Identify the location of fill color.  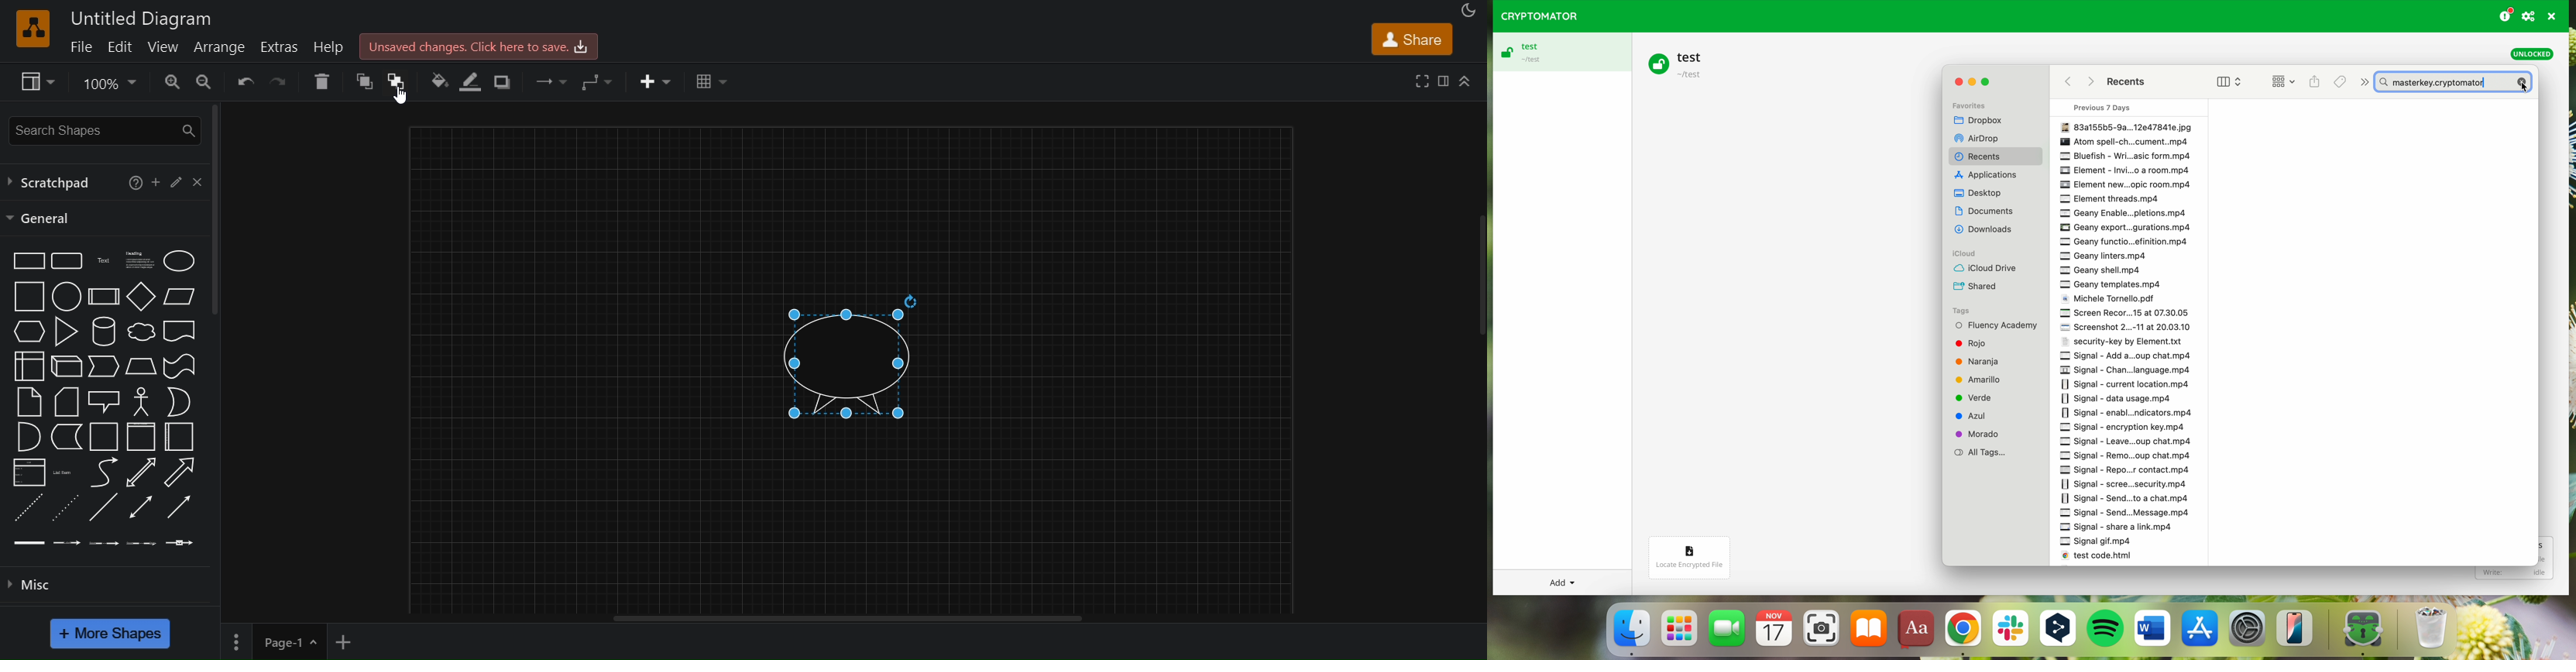
(438, 82).